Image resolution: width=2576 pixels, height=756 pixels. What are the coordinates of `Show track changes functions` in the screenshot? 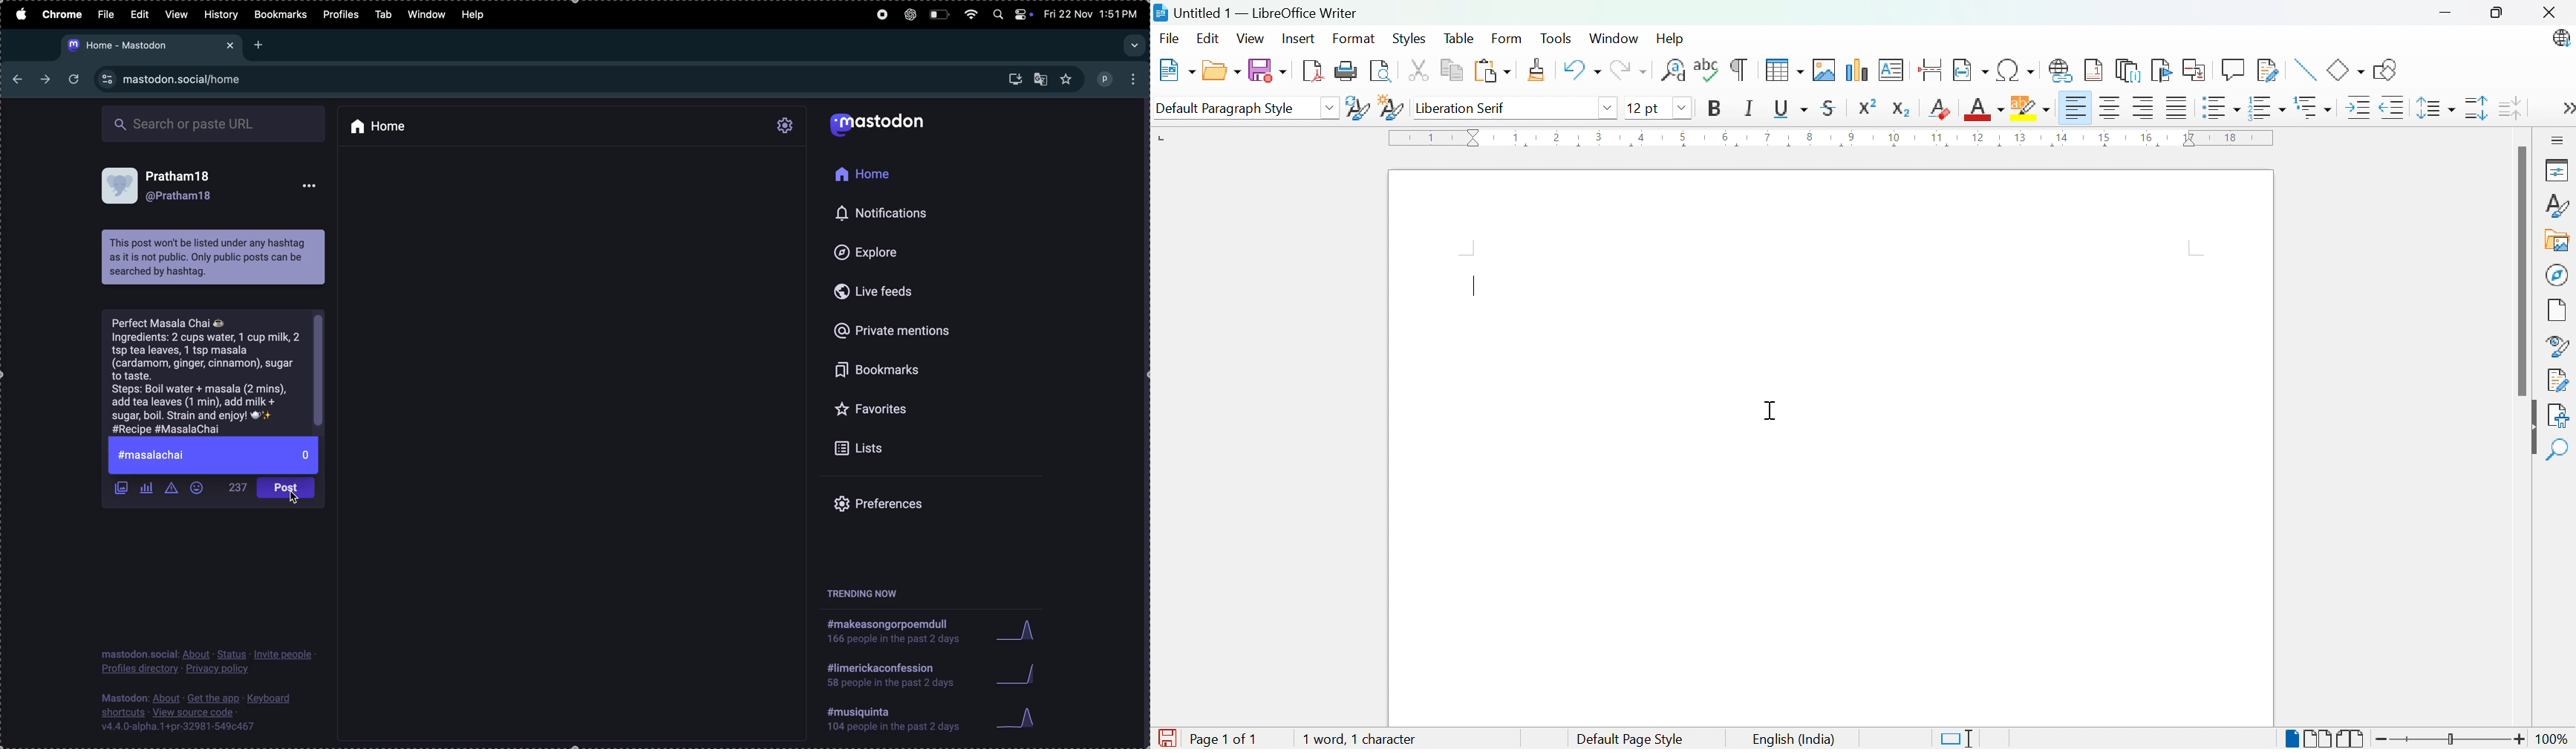 It's located at (2265, 68).